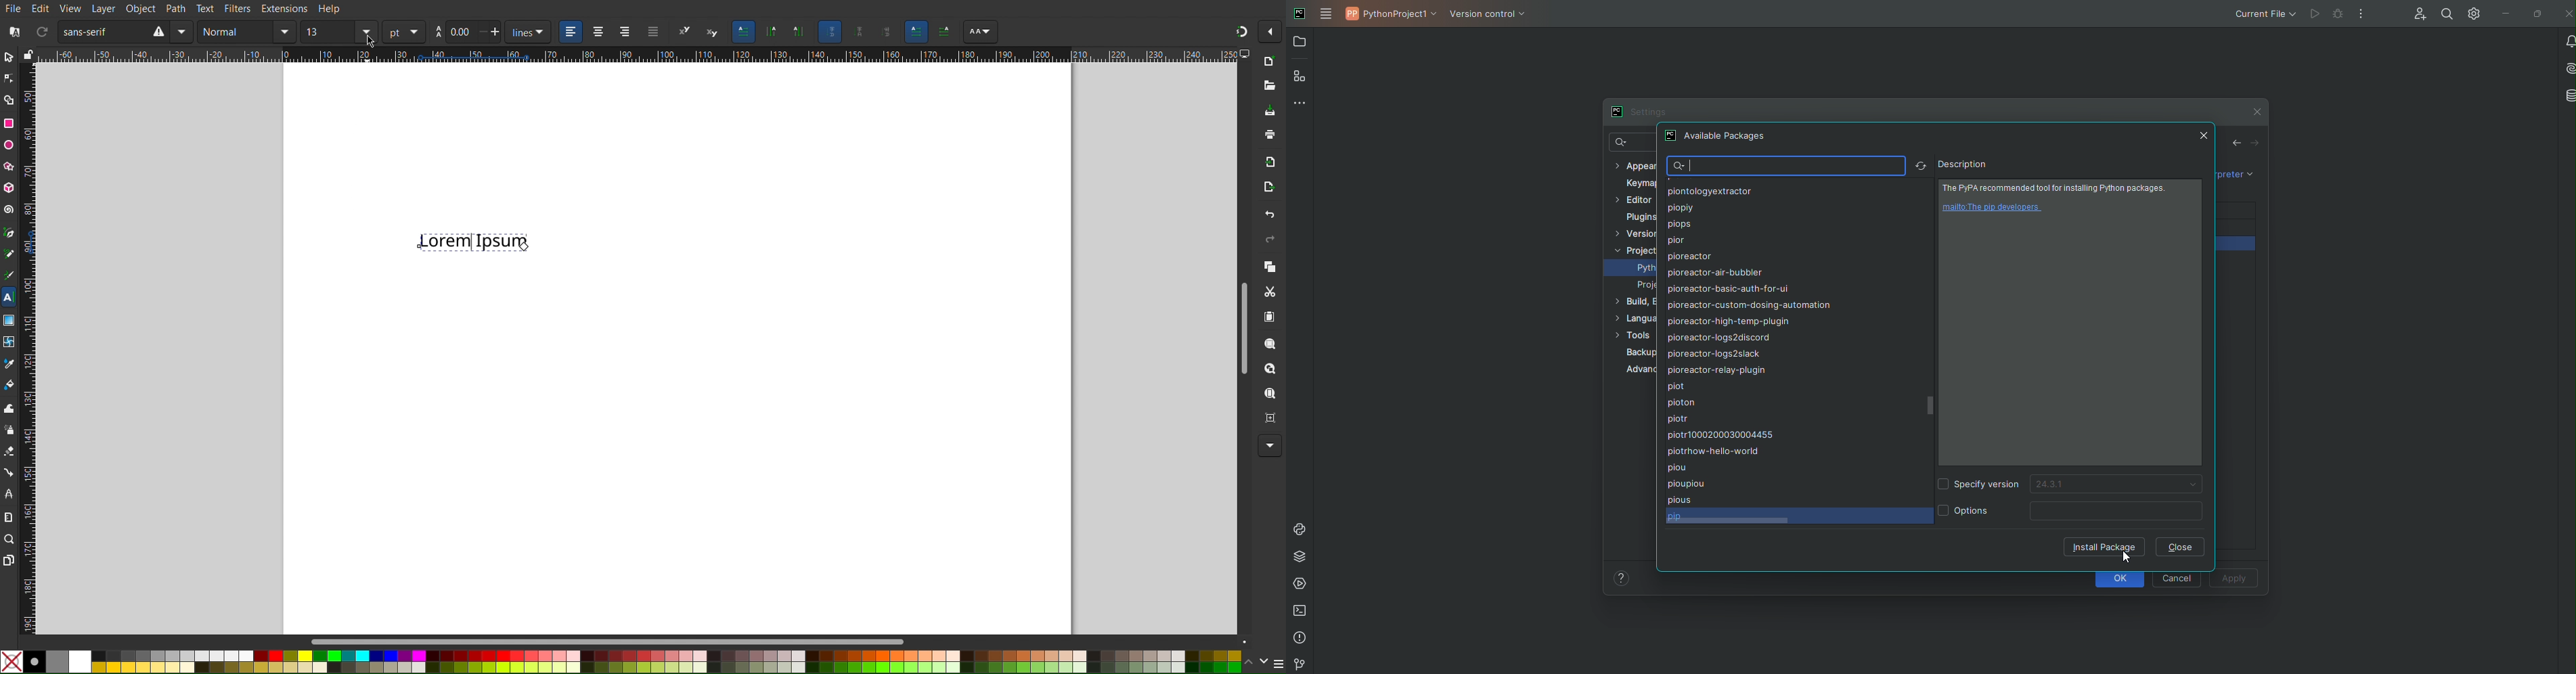 This screenshot has height=700, width=2576. I want to click on Cut, so click(1270, 291).